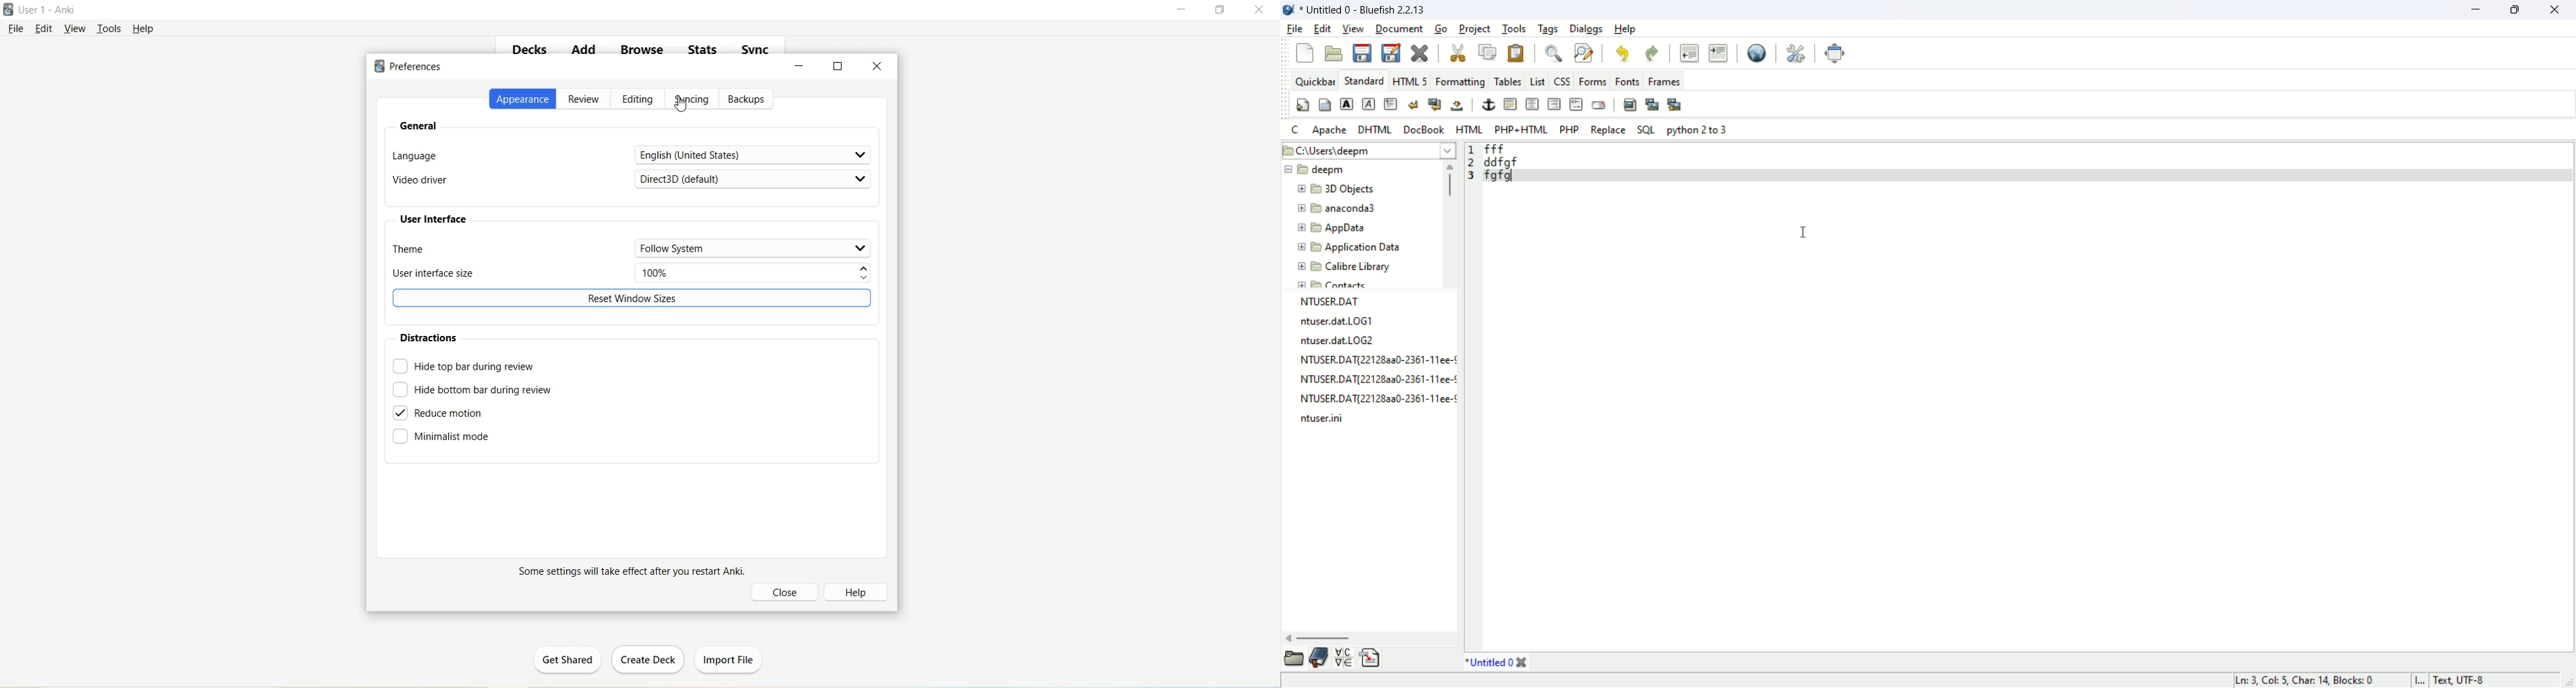 The image size is (2576, 700). Describe the element at coordinates (1374, 380) in the screenshot. I see `file name` at that location.